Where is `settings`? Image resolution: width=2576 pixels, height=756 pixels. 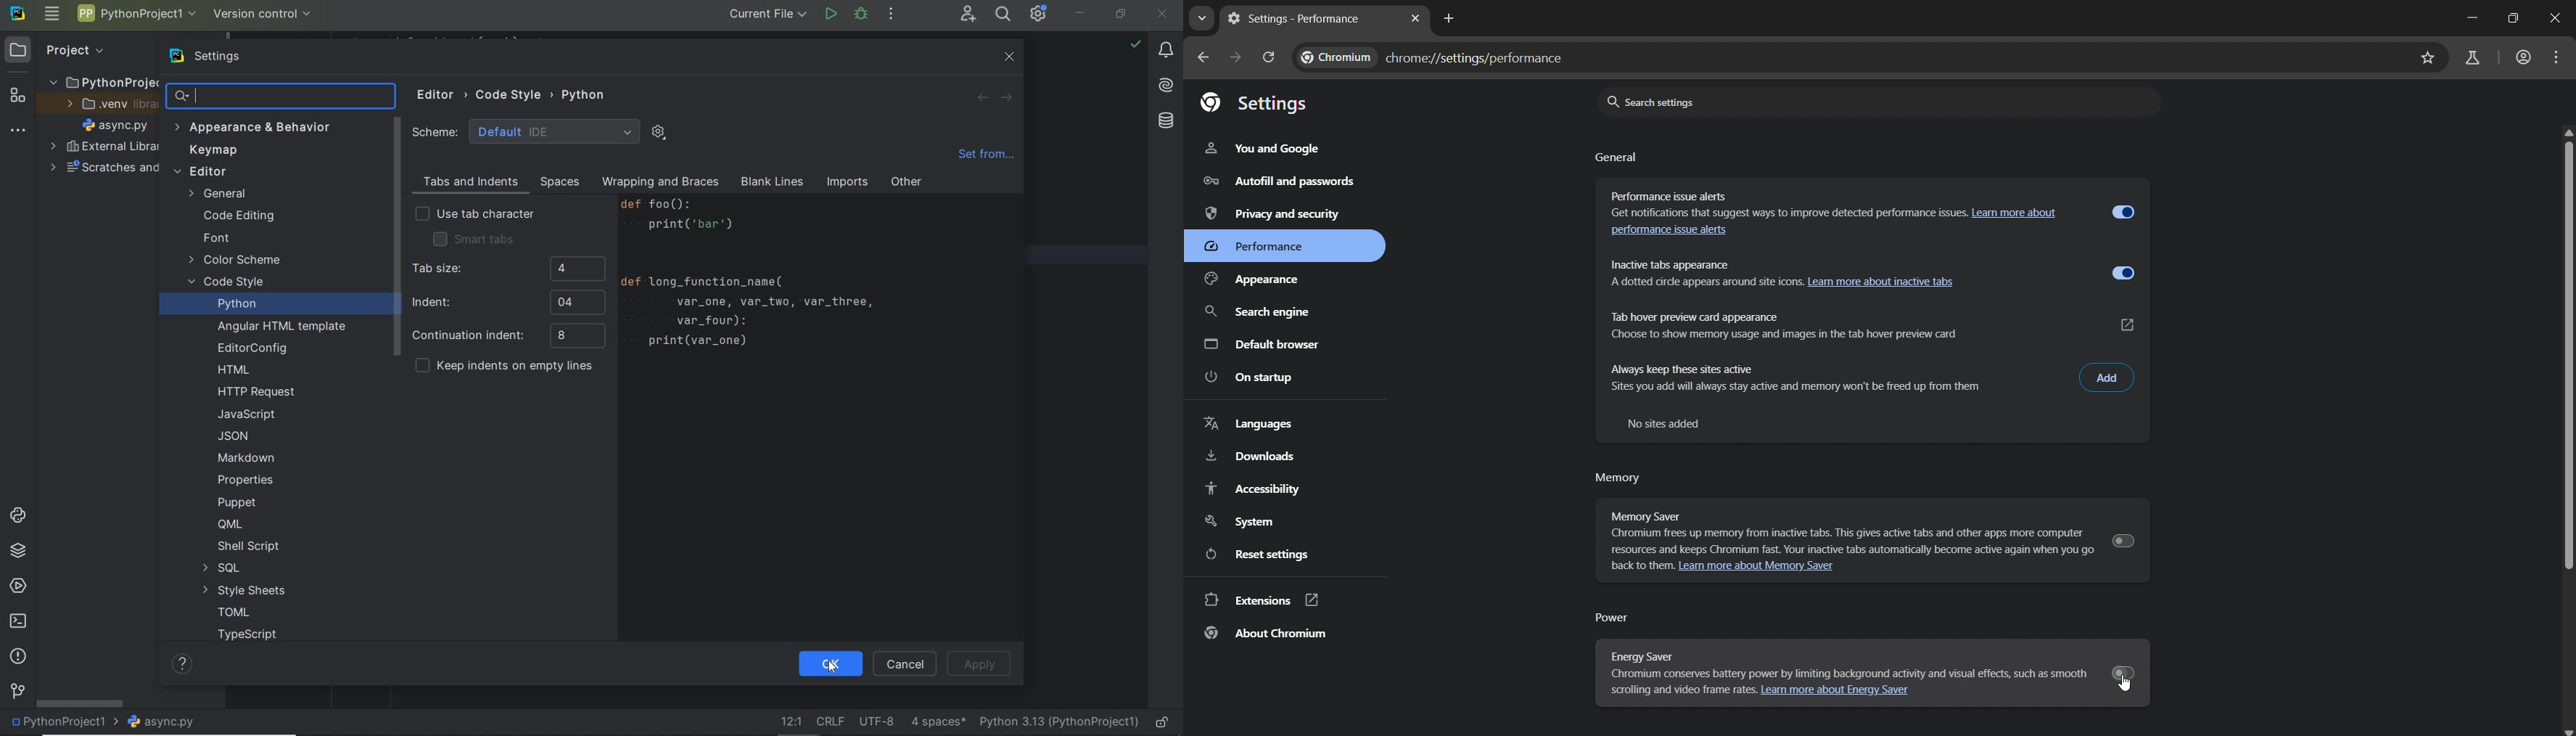
settings is located at coordinates (220, 57).